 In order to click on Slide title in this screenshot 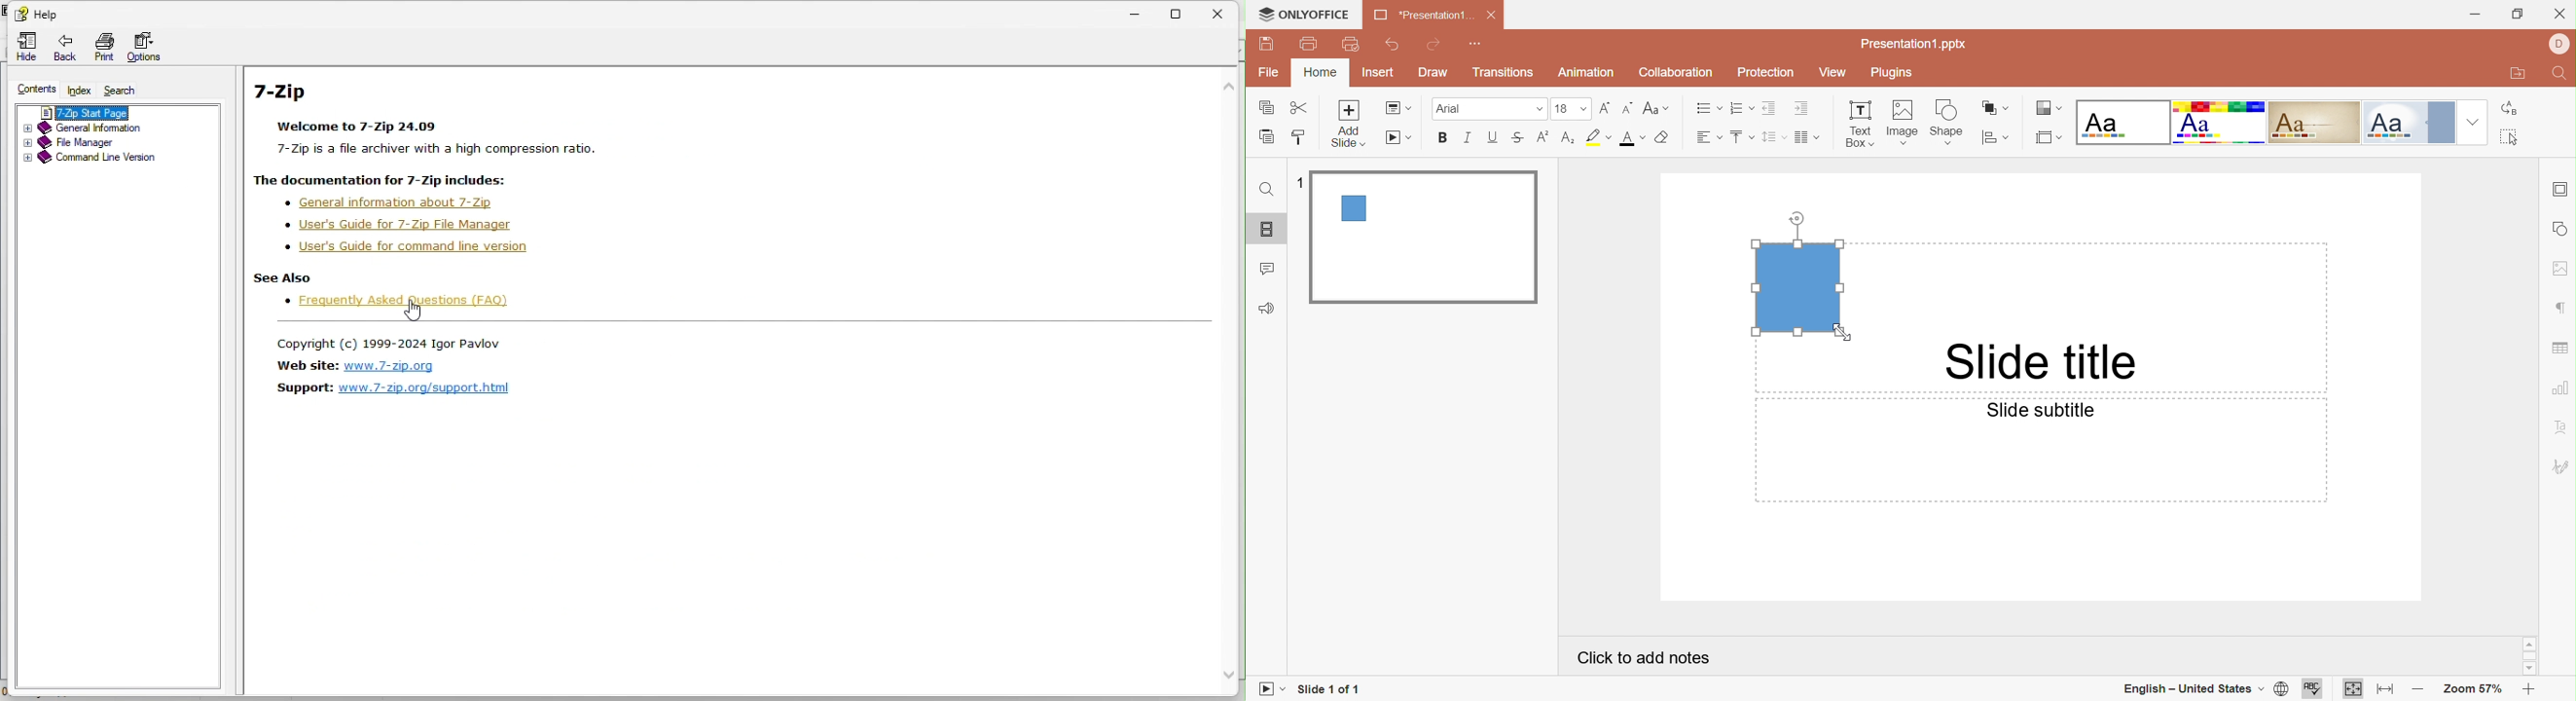, I will do `click(2035, 362)`.